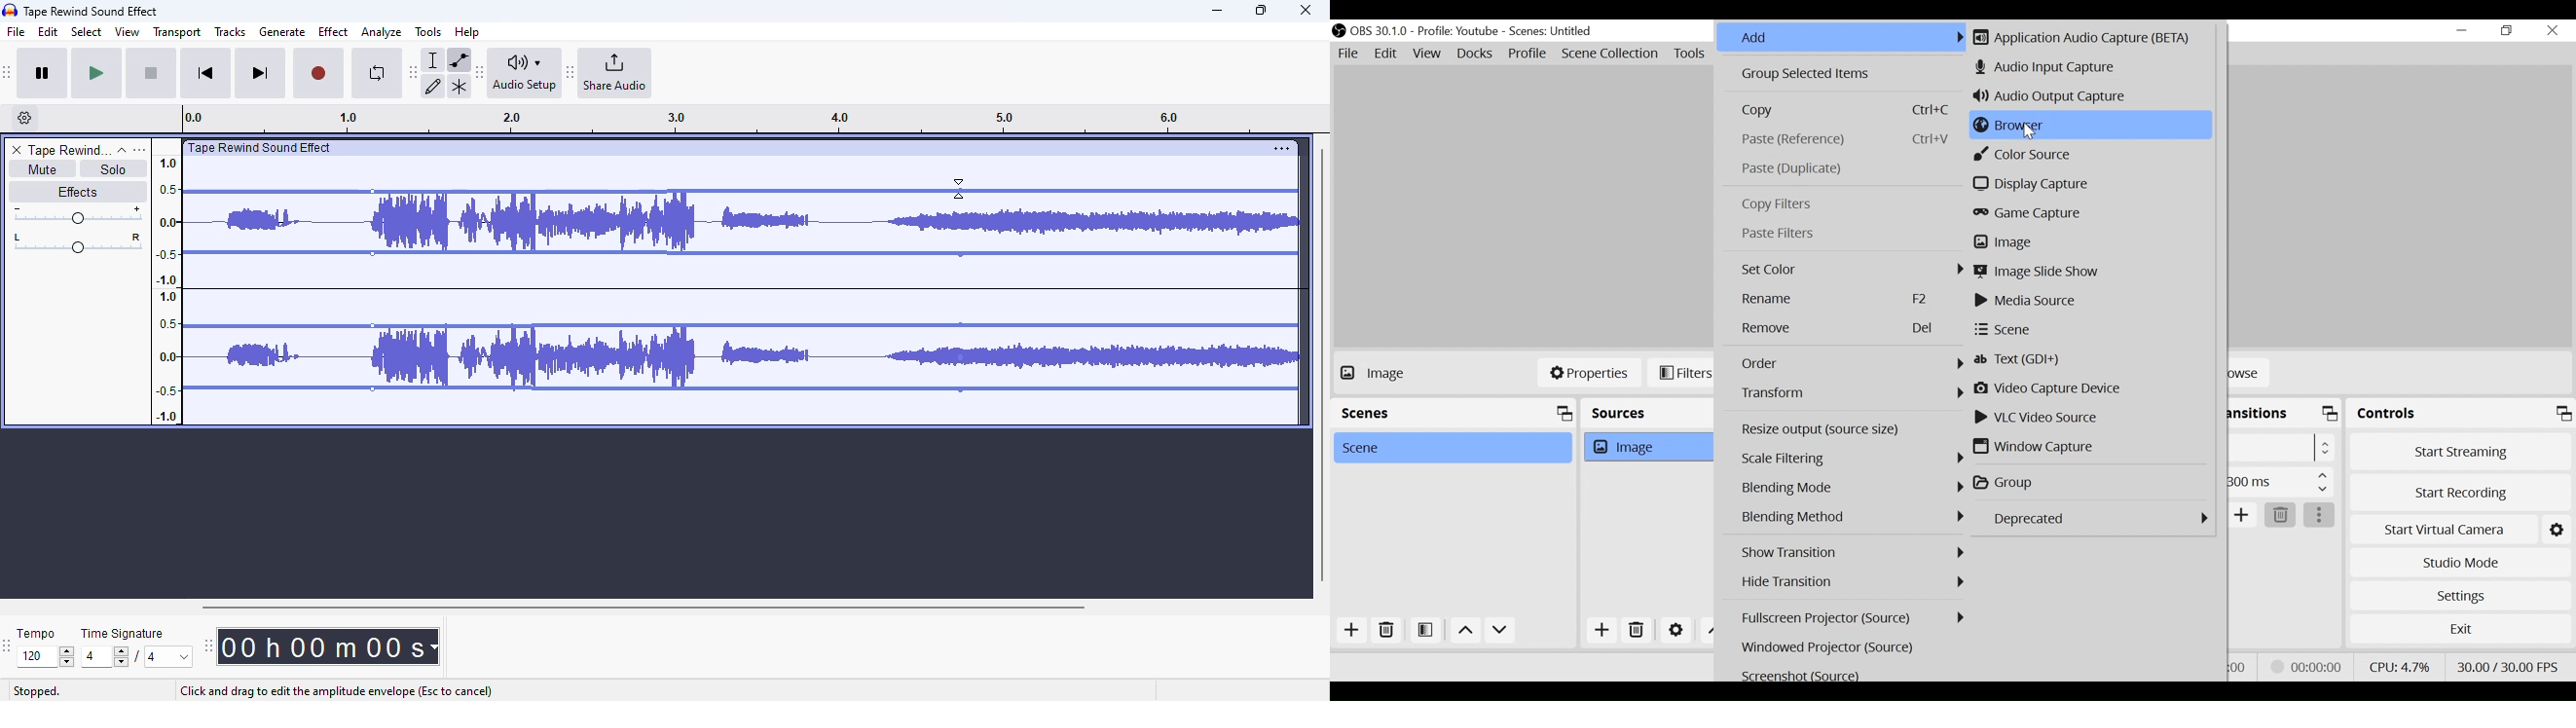 Image resolution: width=2576 pixels, height=728 pixels. Describe the element at coordinates (1321, 362) in the screenshot. I see `vertical scroll bar` at that location.